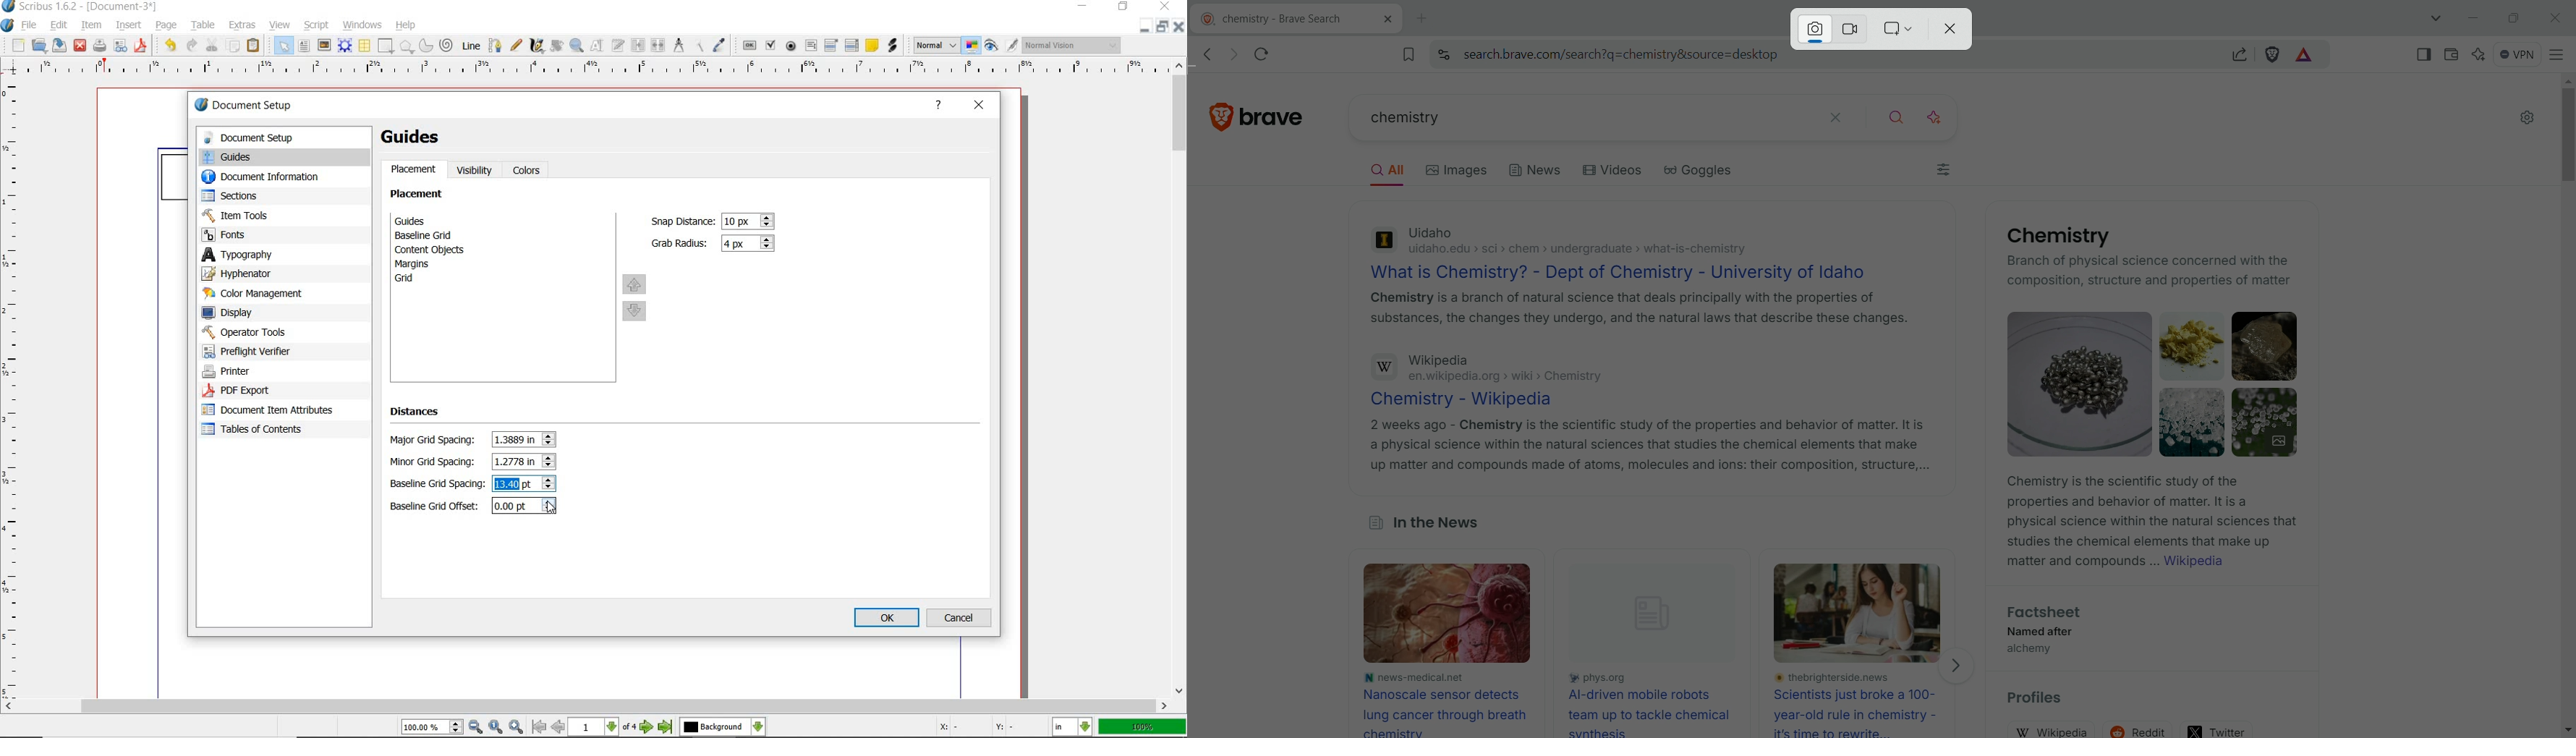 The height and width of the screenshot is (756, 2576). Describe the element at coordinates (1146, 26) in the screenshot. I see `minimize` at that location.